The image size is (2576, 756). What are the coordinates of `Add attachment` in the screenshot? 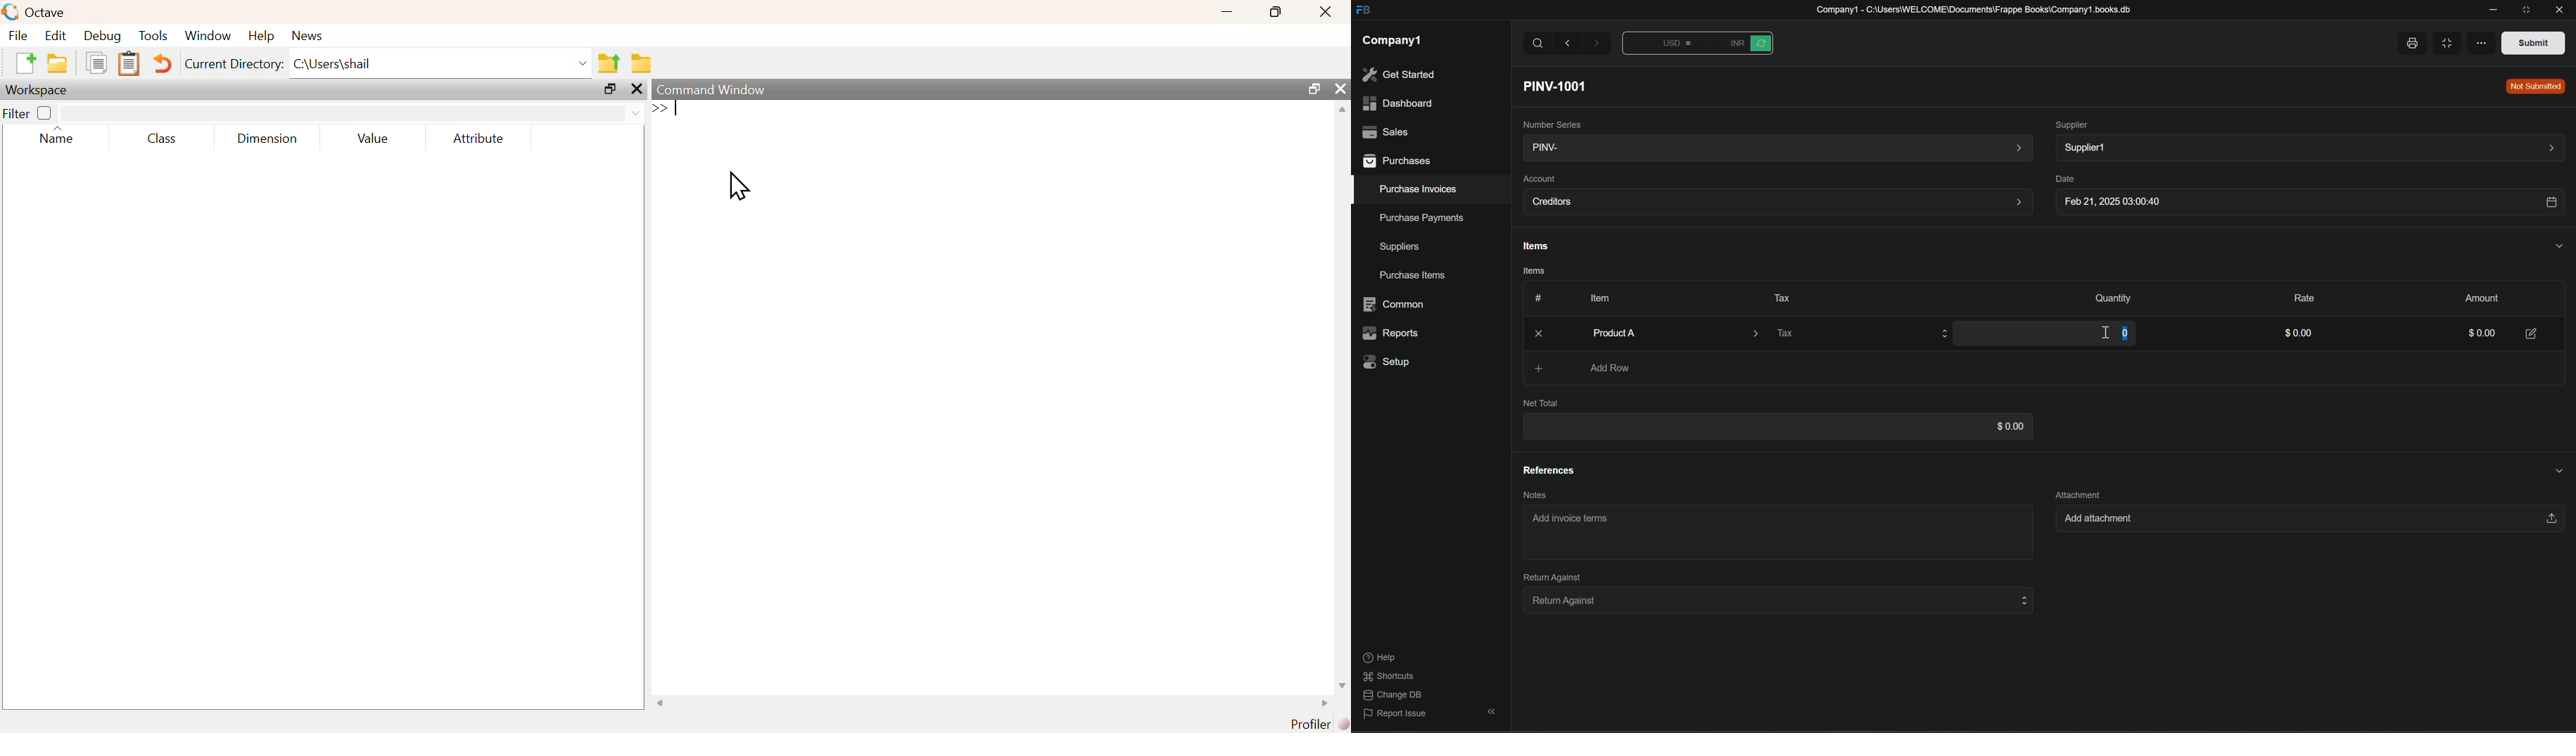 It's located at (2303, 521).